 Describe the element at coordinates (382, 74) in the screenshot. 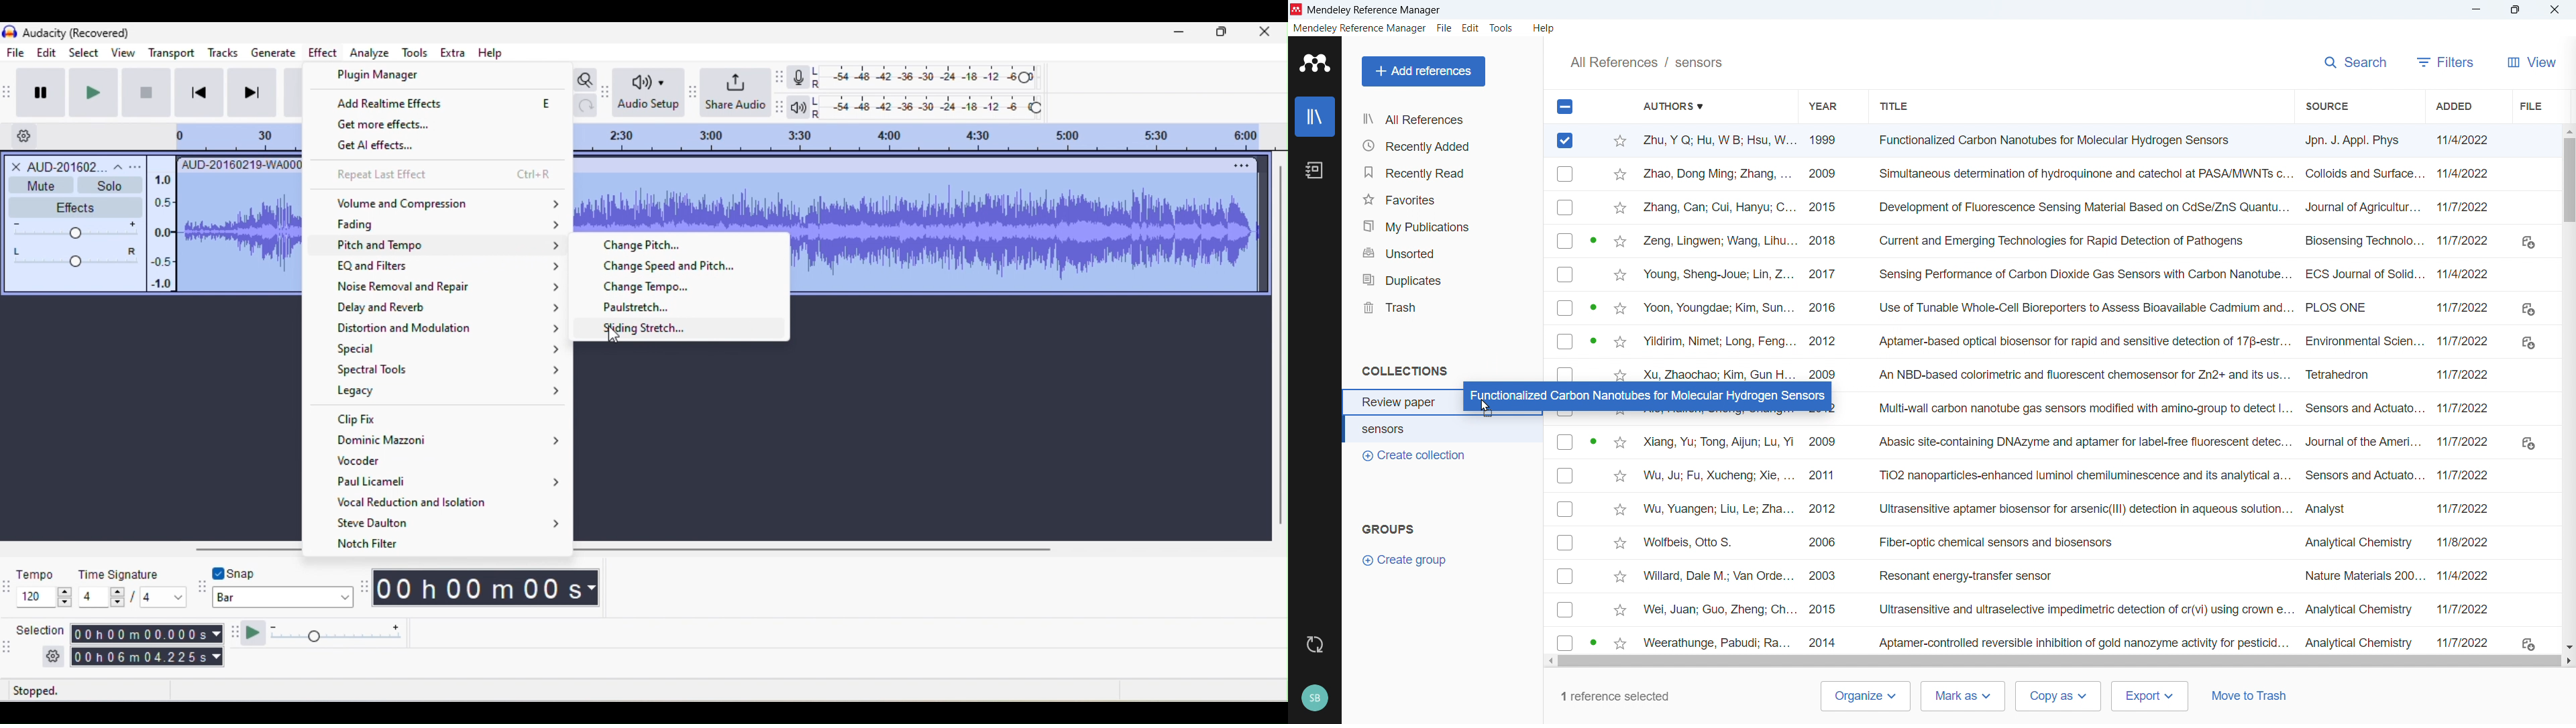

I see `plugin manager` at that location.